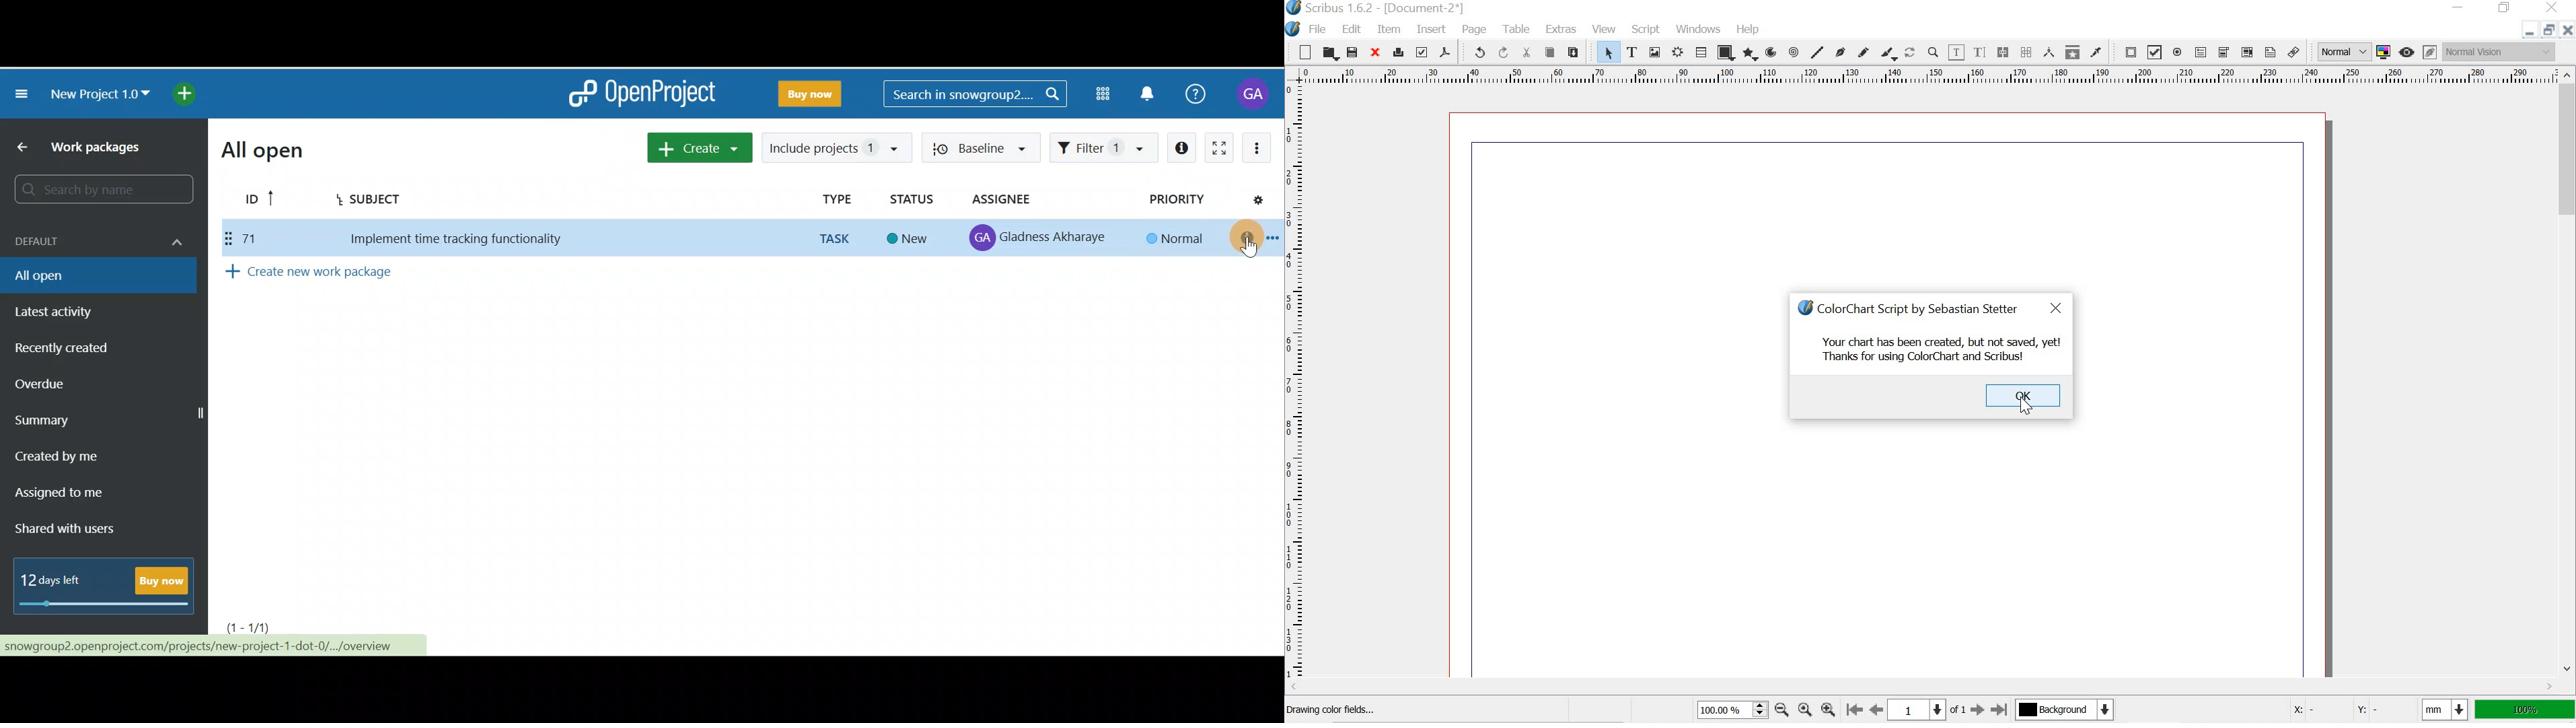 The image size is (2576, 728). Describe the element at coordinates (1911, 53) in the screenshot. I see `rotate` at that location.